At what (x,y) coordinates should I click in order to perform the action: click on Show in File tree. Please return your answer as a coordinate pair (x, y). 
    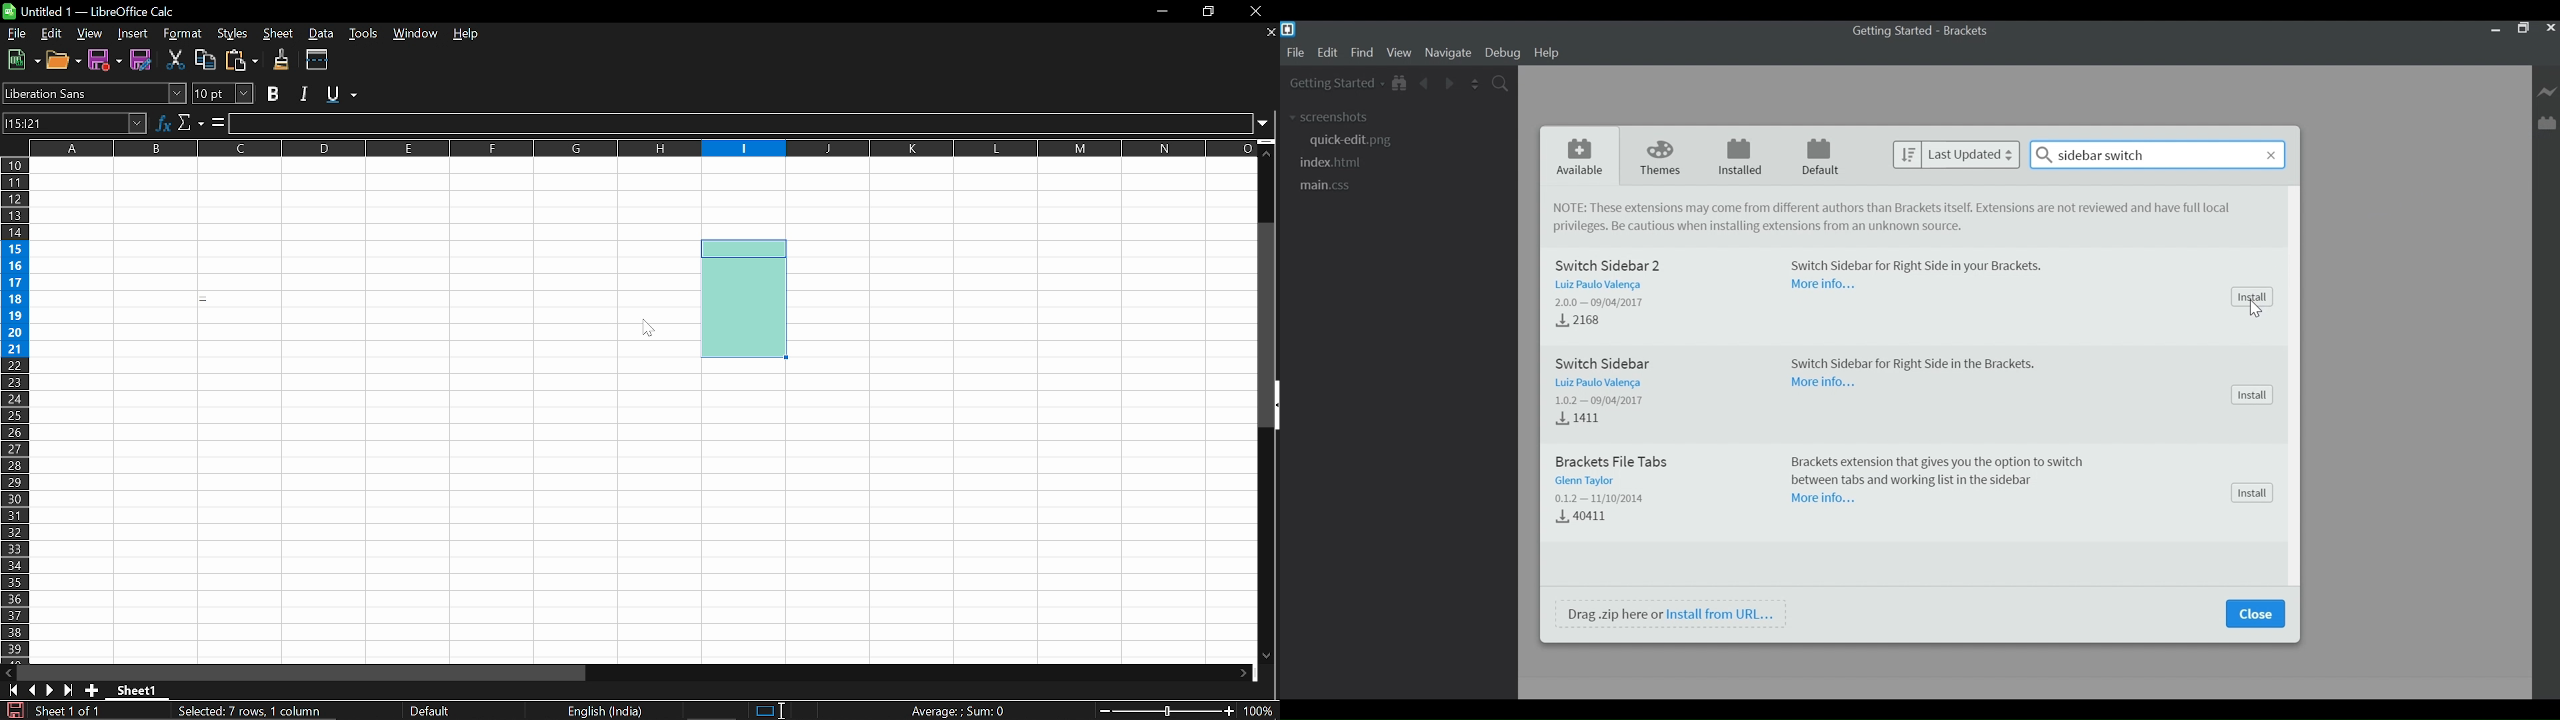
    Looking at the image, I should click on (1399, 84).